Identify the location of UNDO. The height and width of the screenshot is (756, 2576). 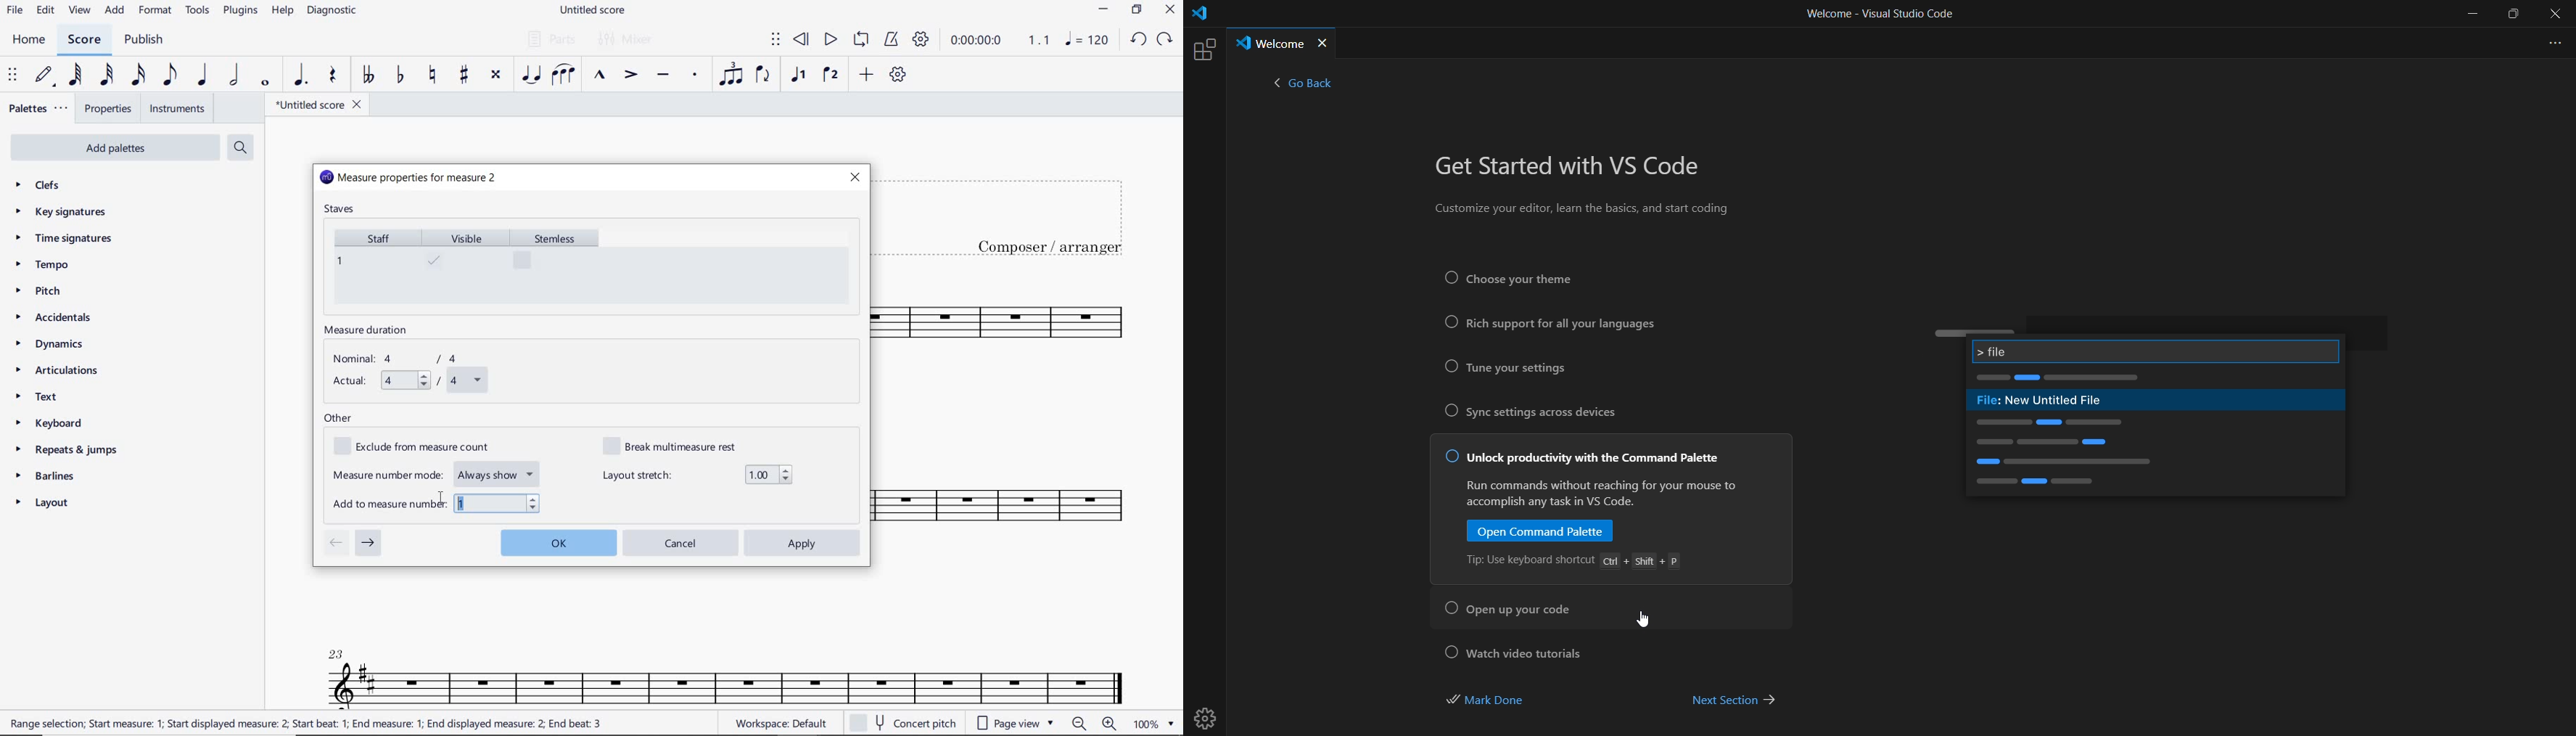
(1138, 40).